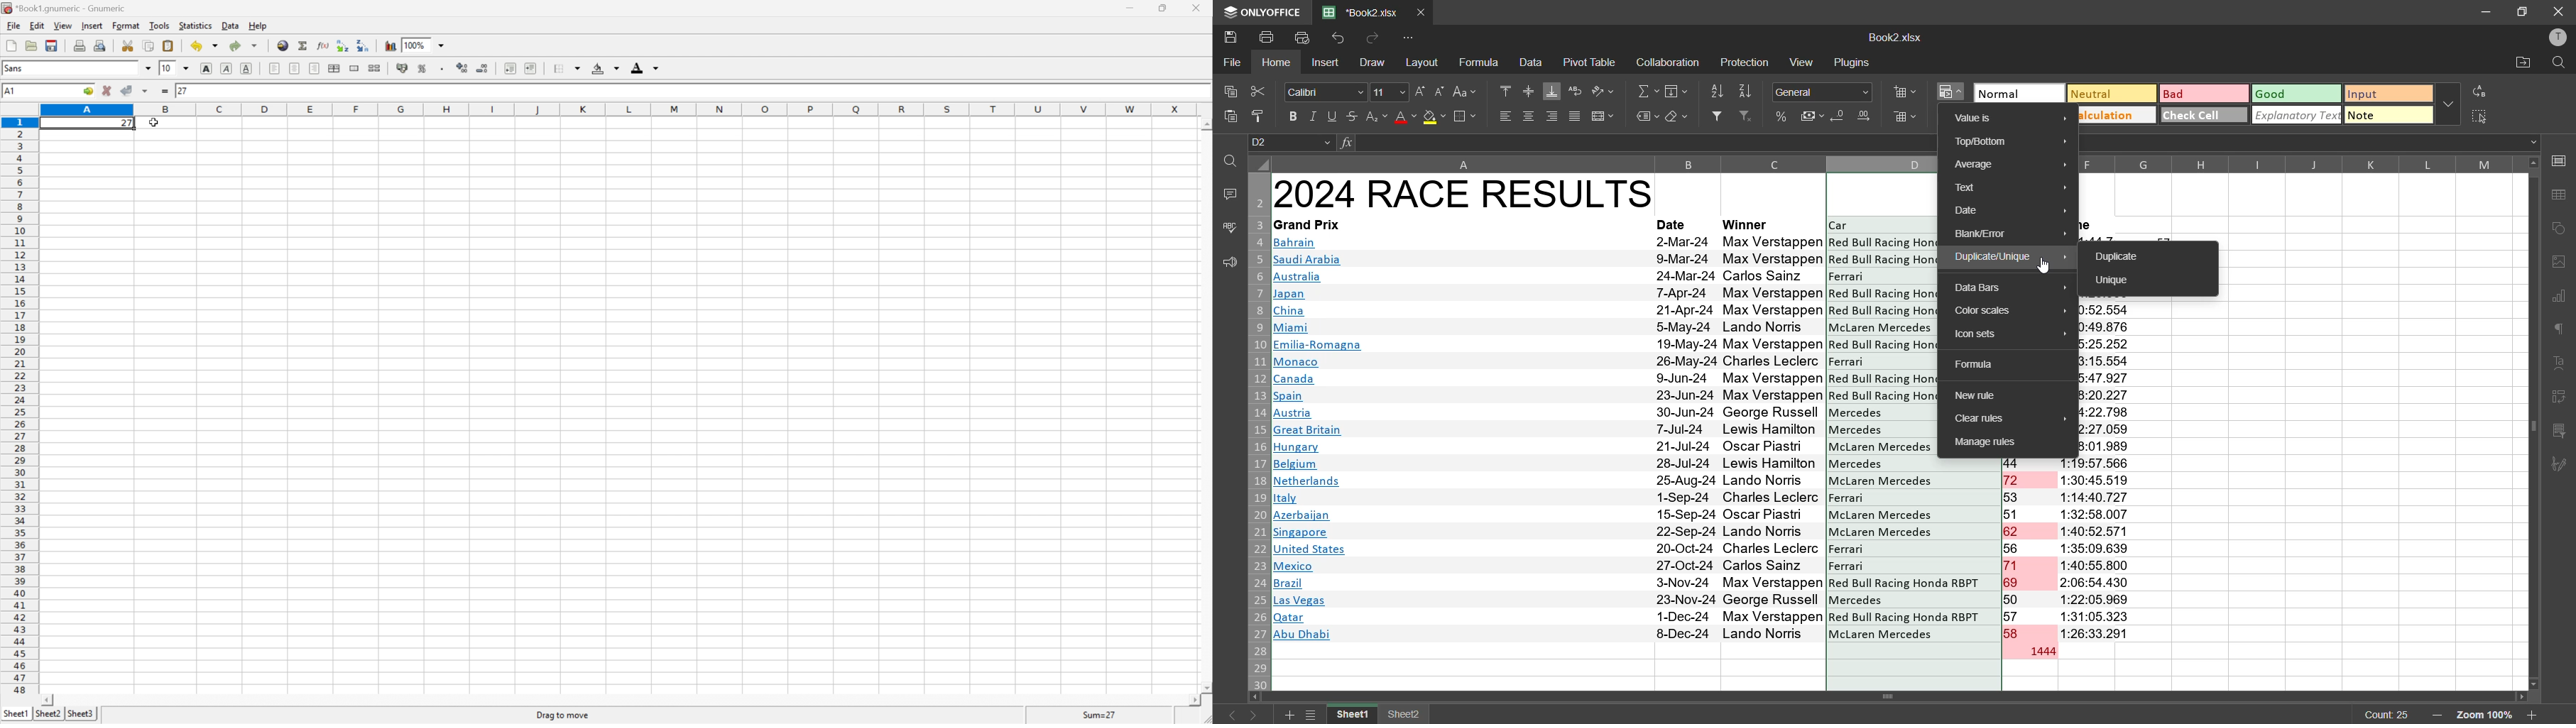  Describe the element at coordinates (1893, 697) in the screenshot. I see `scrollbar` at that location.